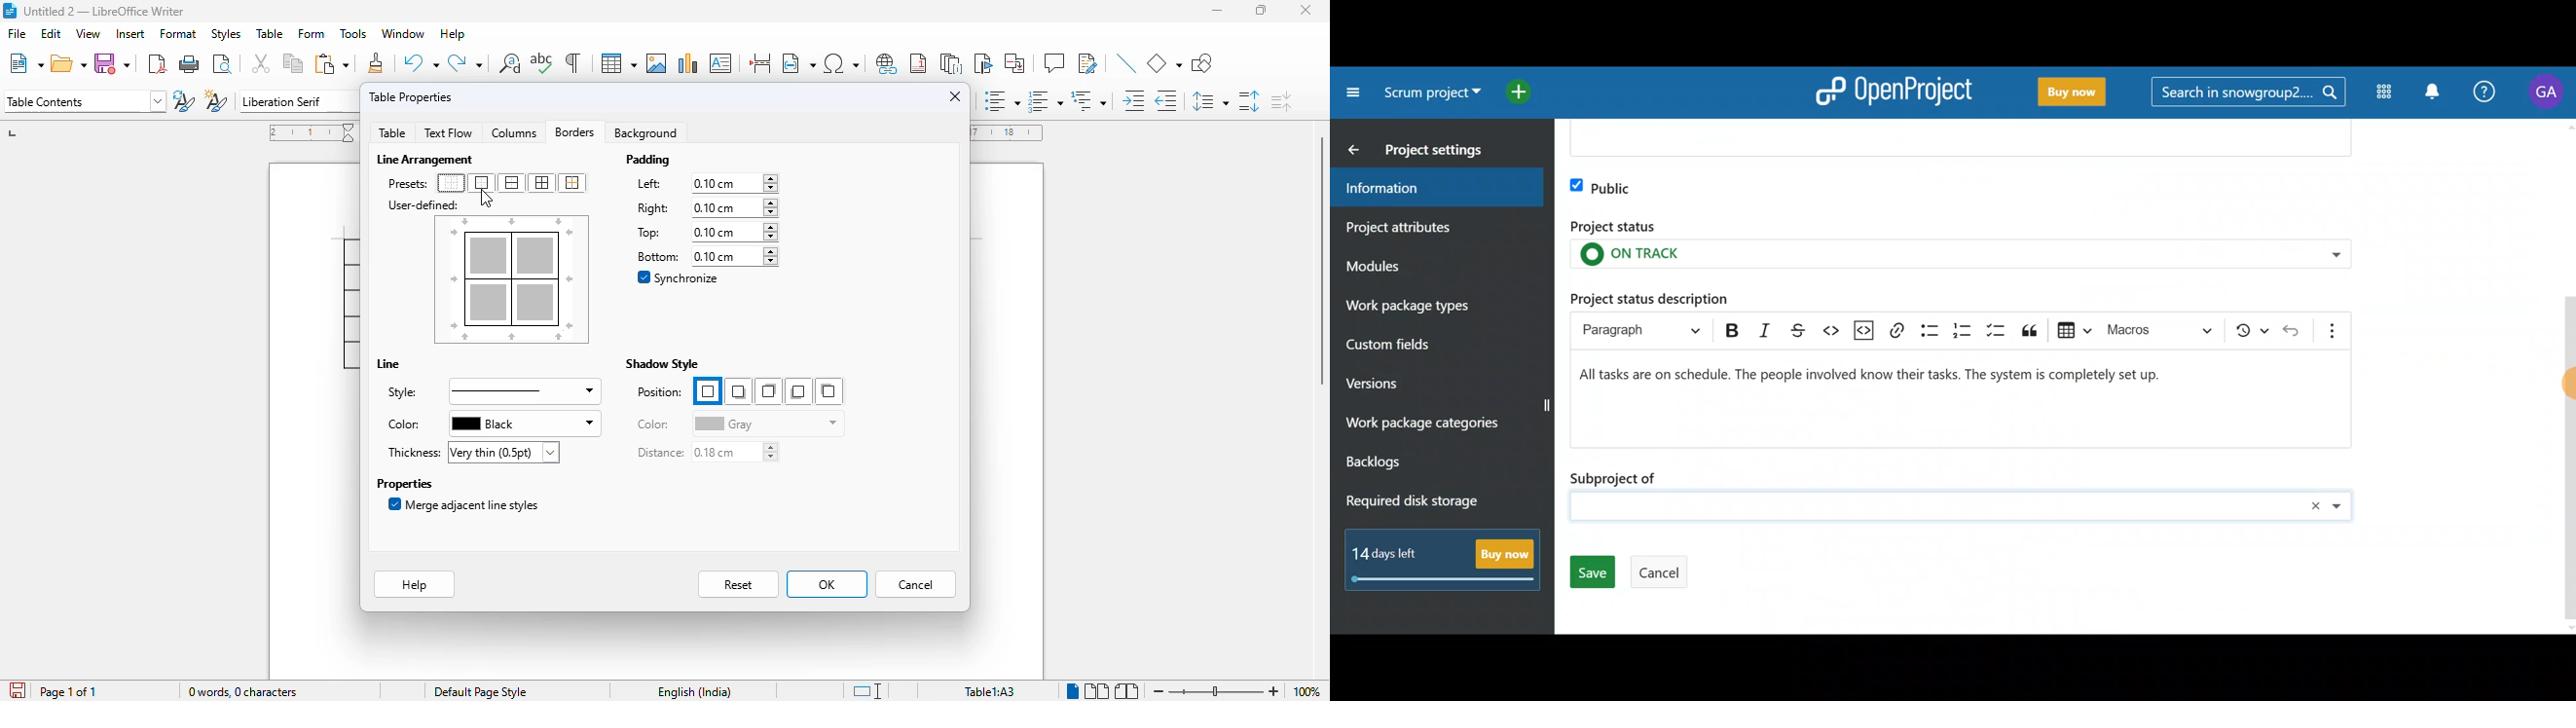 This screenshot has height=728, width=2576. Describe the element at coordinates (405, 34) in the screenshot. I see `window` at that location.